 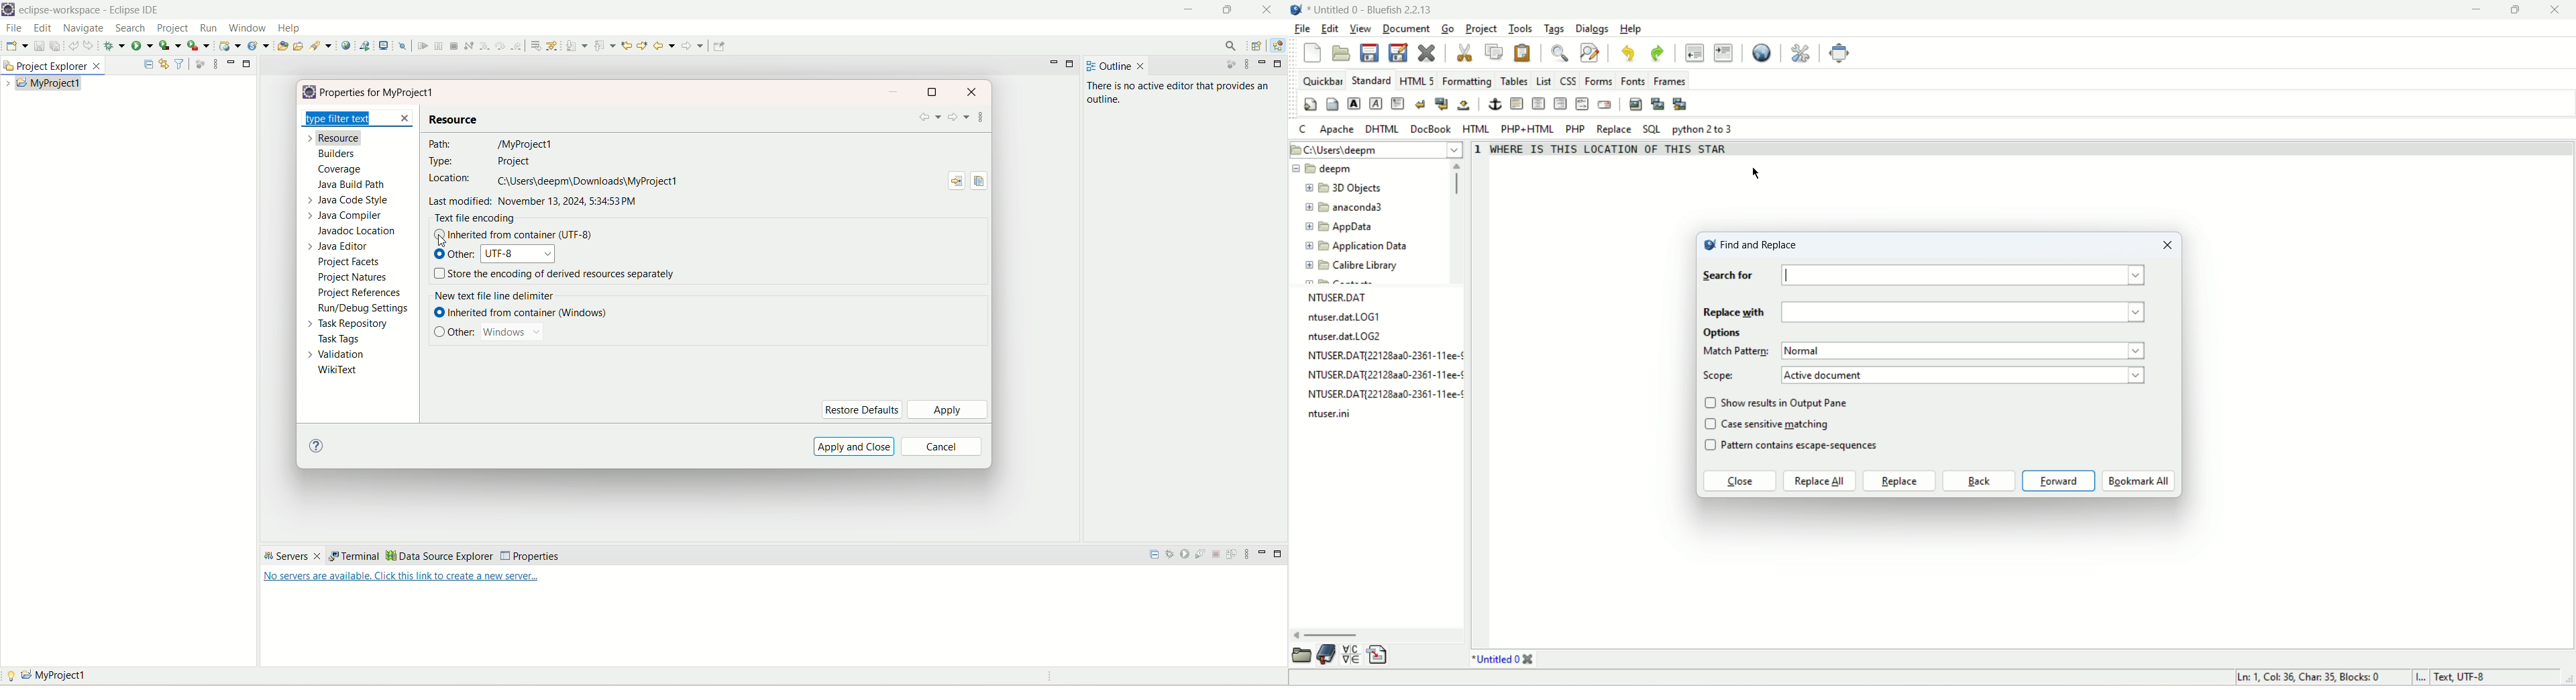 What do you see at coordinates (2059, 481) in the screenshot?
I see `forward` at bounding box center [2059, 481].